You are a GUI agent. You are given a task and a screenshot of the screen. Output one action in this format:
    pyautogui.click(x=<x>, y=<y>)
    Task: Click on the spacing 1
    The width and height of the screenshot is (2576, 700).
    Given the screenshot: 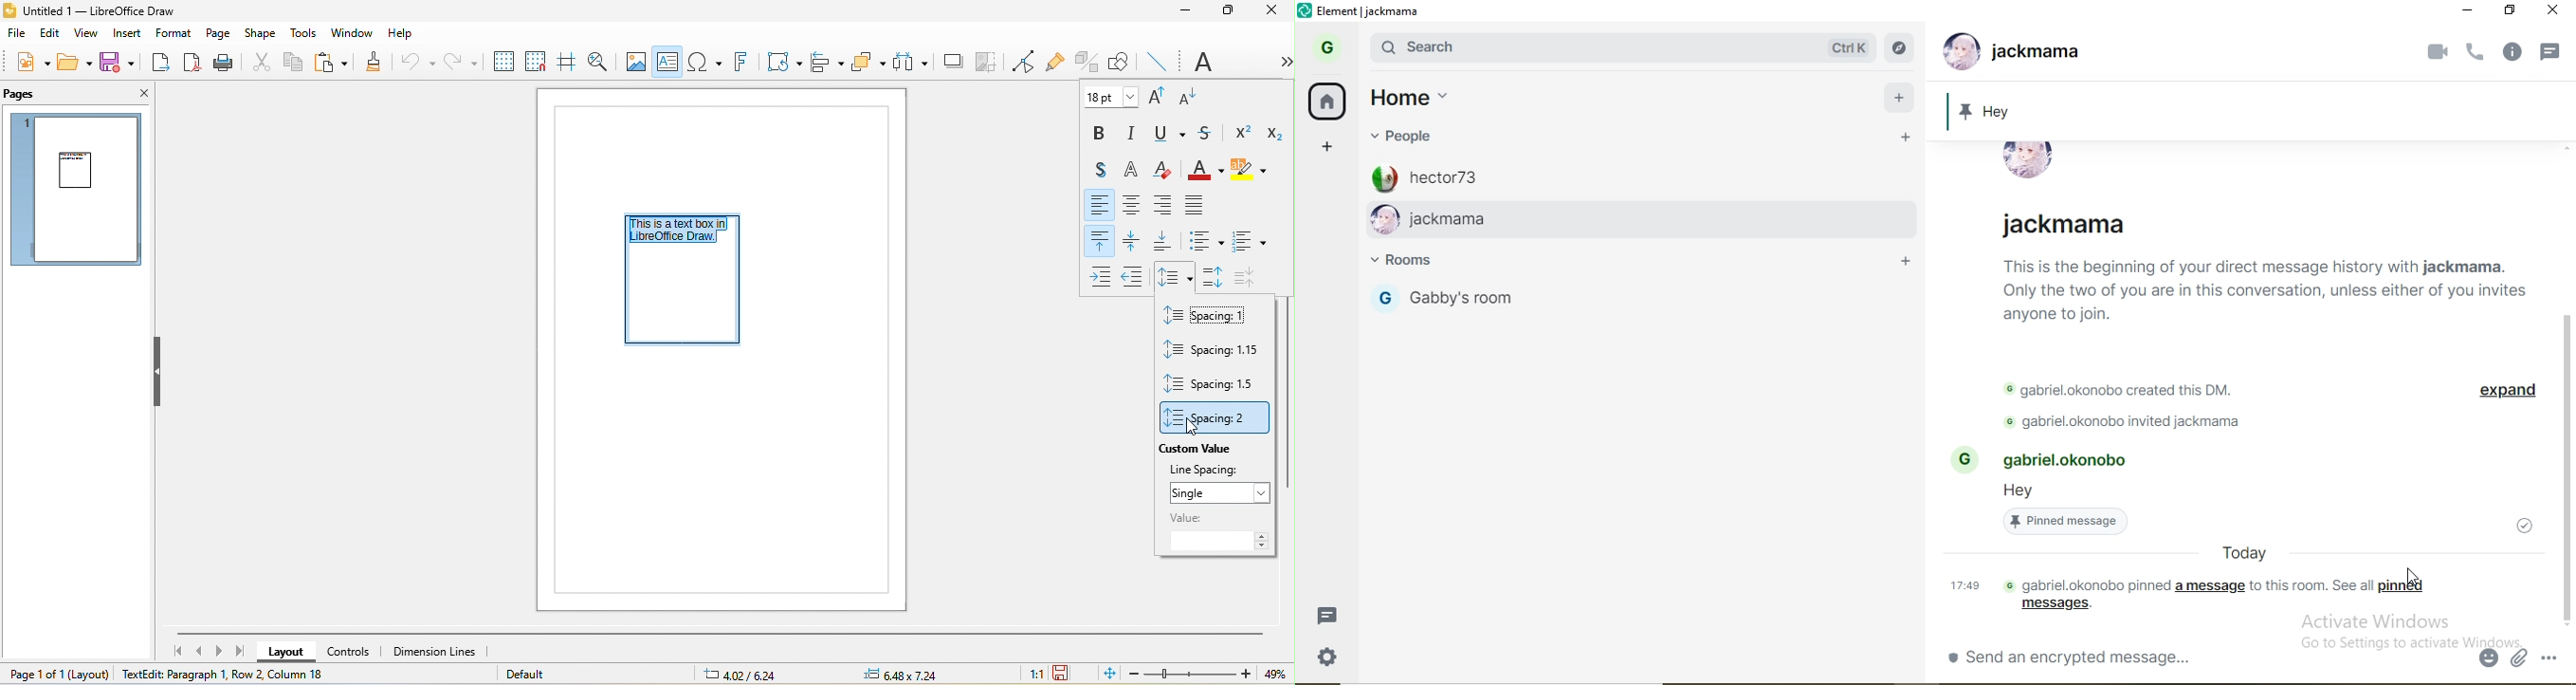 What is the action you would take?
    pyautogui.click(x=1210, y=318)
    